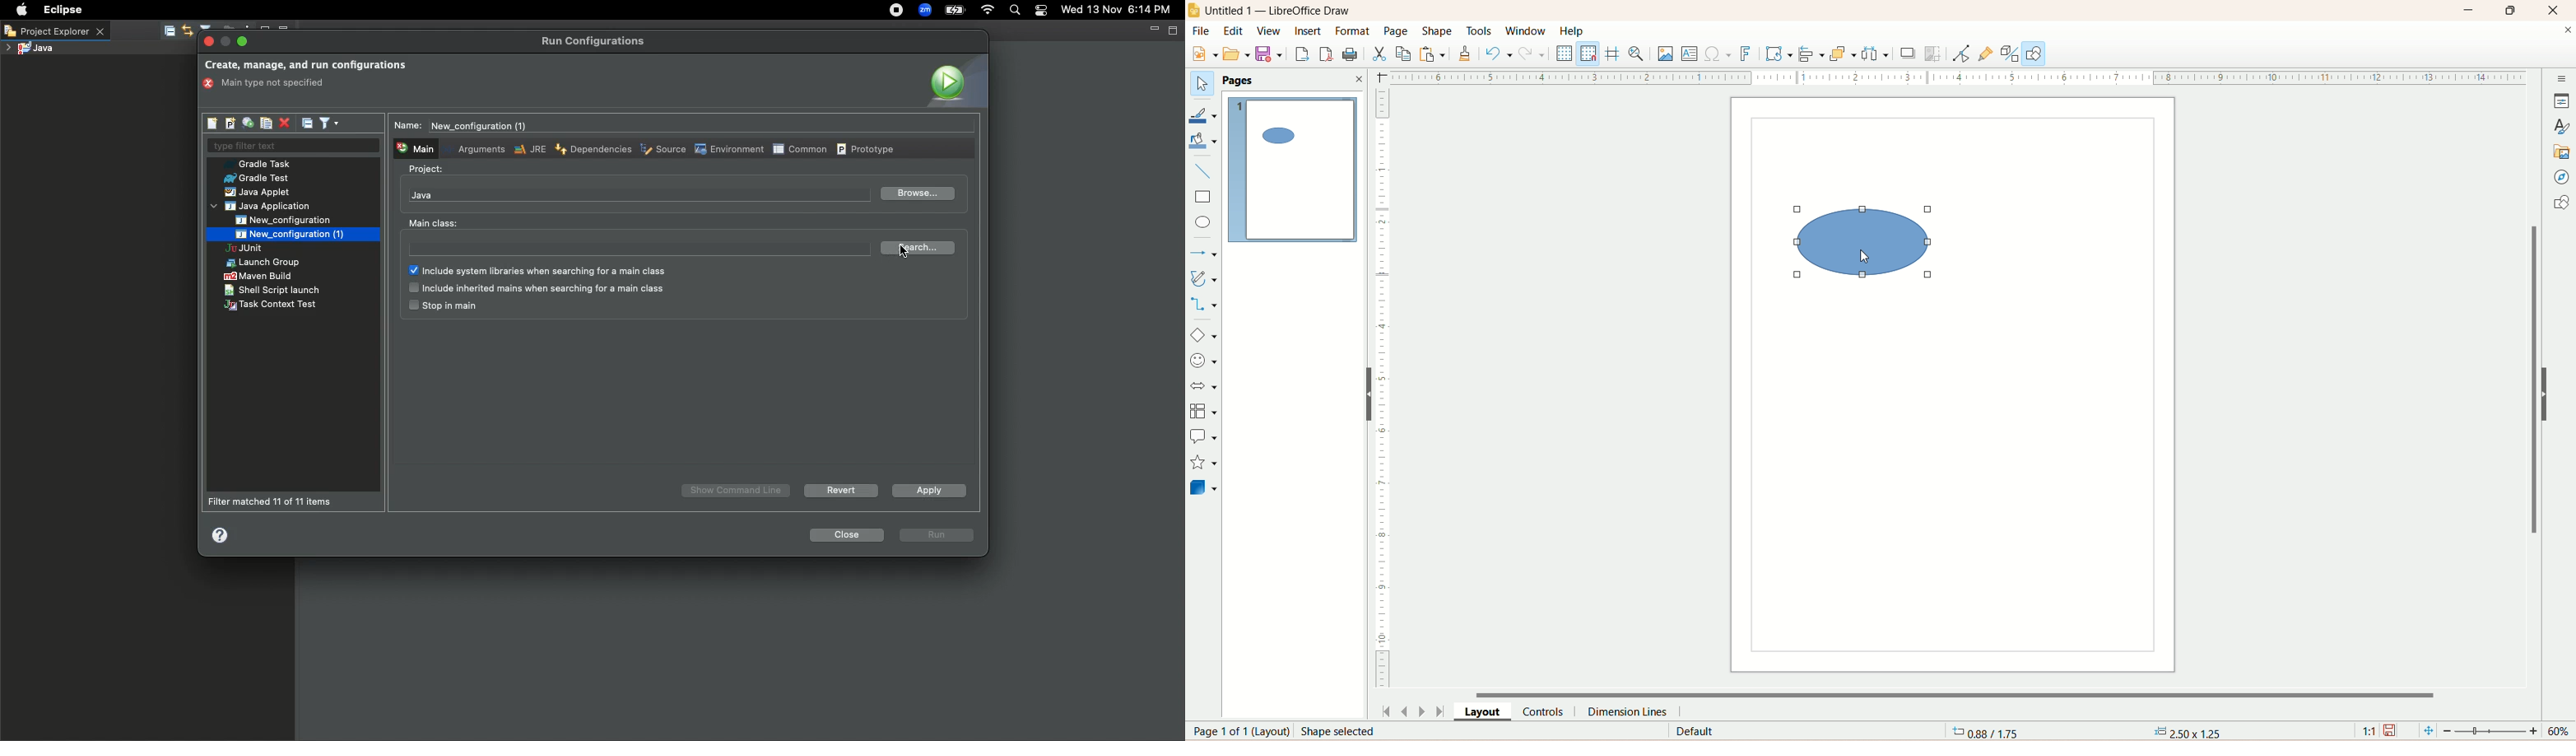  What do you see at coordinates (2393, 730) in the screenshot?
I see `save` at bounding box center [2393, 730].